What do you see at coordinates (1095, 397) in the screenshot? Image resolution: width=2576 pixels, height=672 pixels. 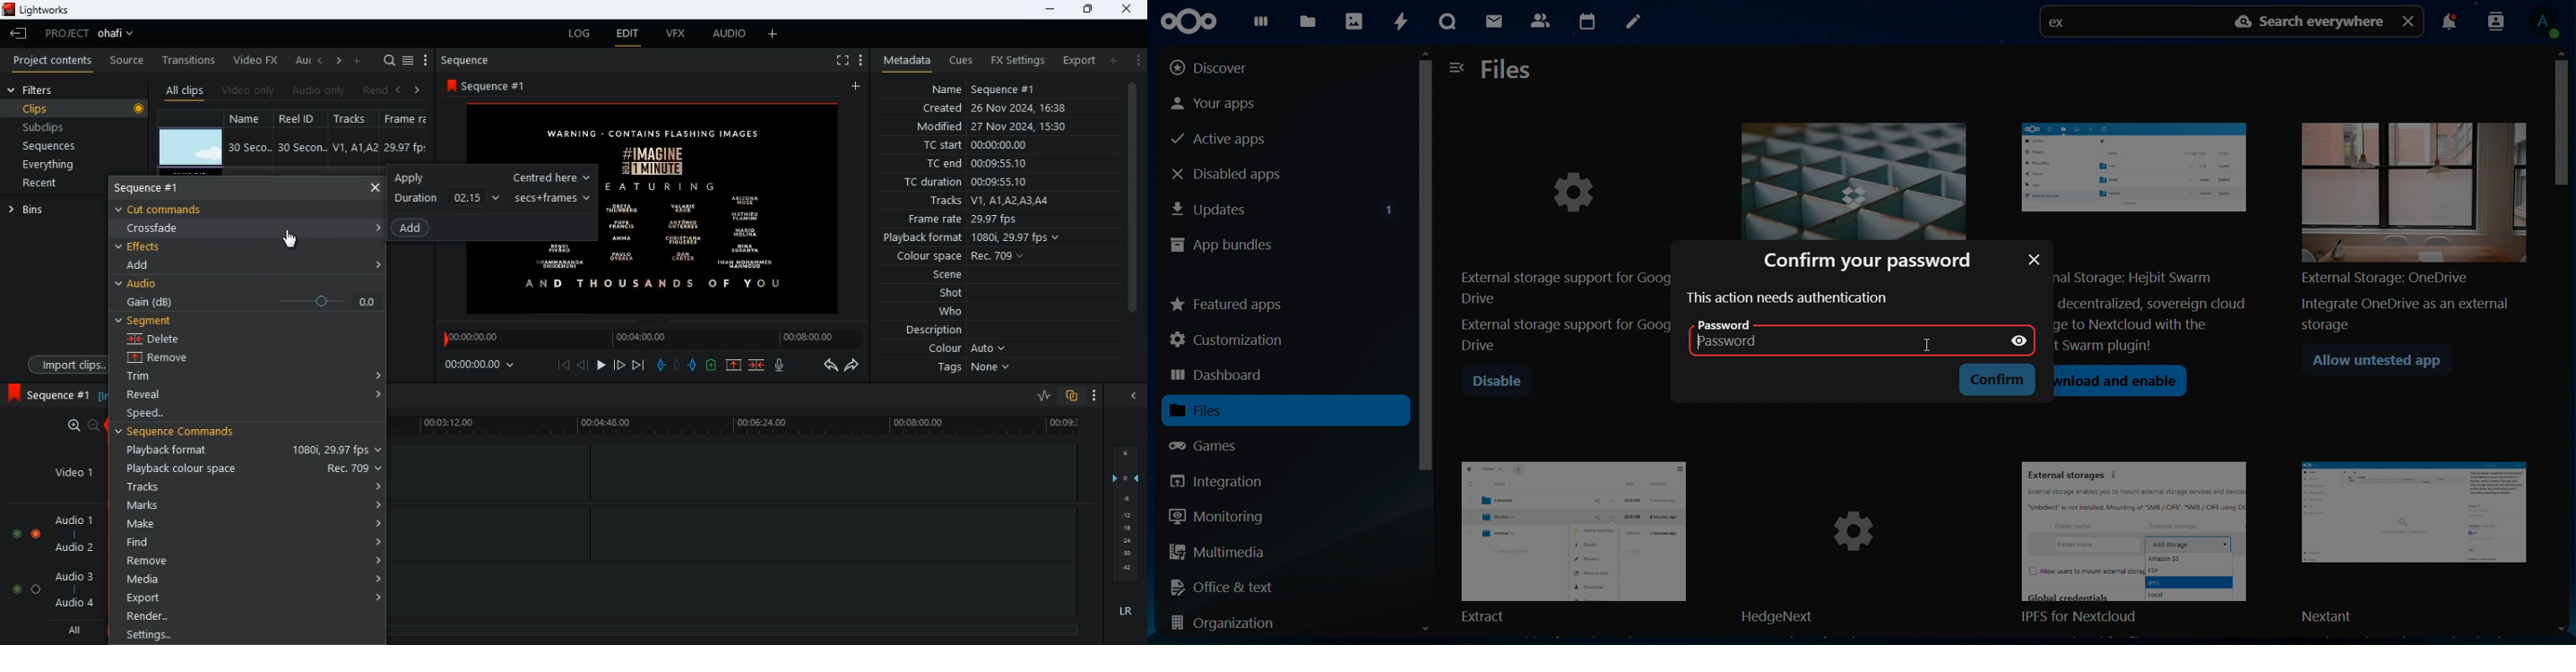 I see `more` at bounding box center [1095, 397].